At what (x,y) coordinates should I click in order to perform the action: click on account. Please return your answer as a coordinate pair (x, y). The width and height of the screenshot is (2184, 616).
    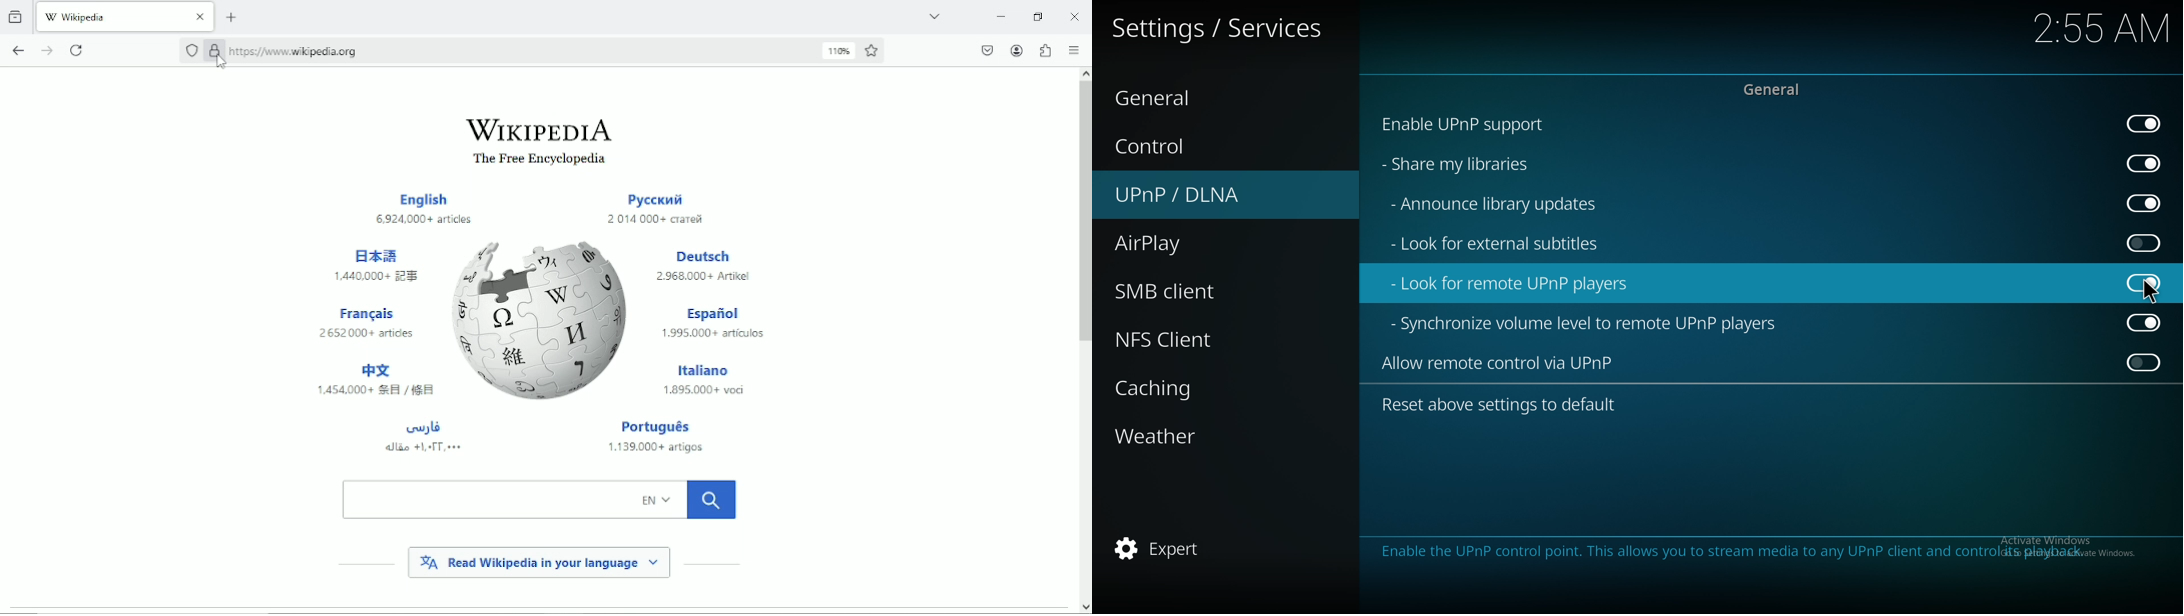
    Looking at the image, I should click on (1016, 50).